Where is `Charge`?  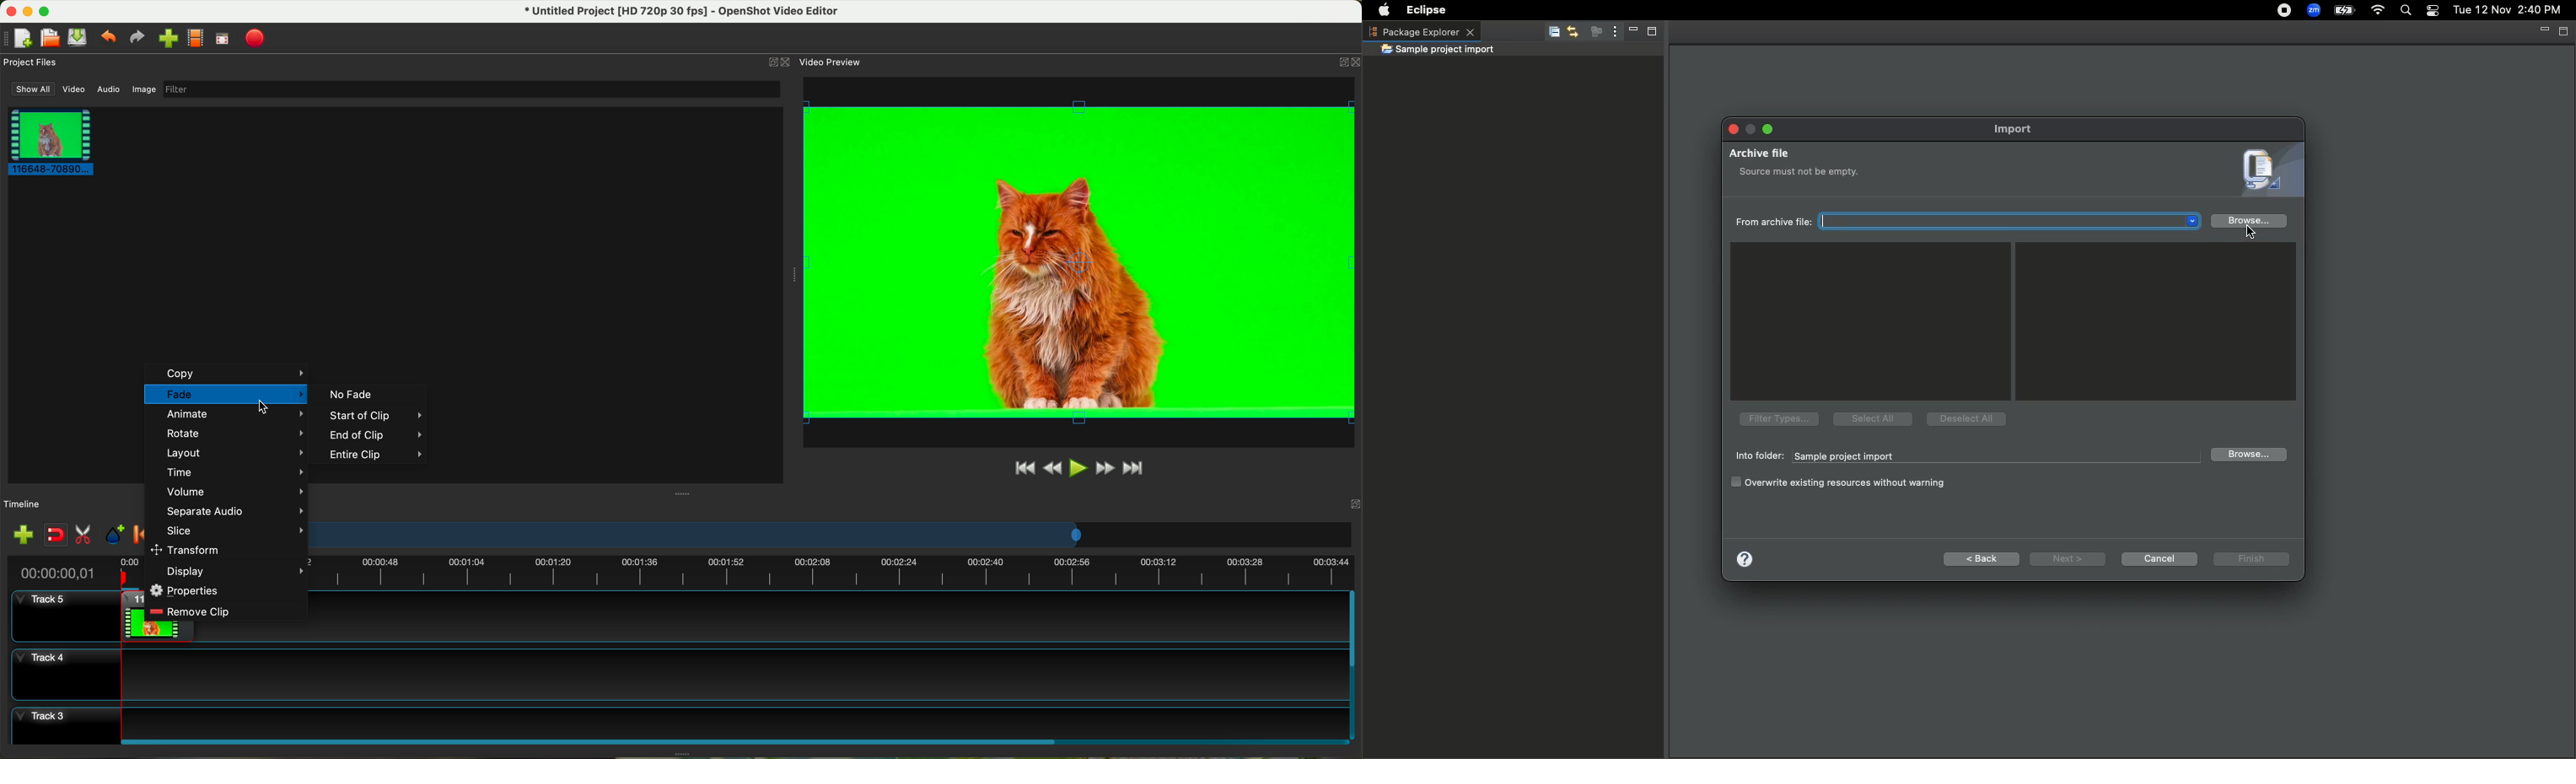 Charge is located at coordinates (2346, 10).